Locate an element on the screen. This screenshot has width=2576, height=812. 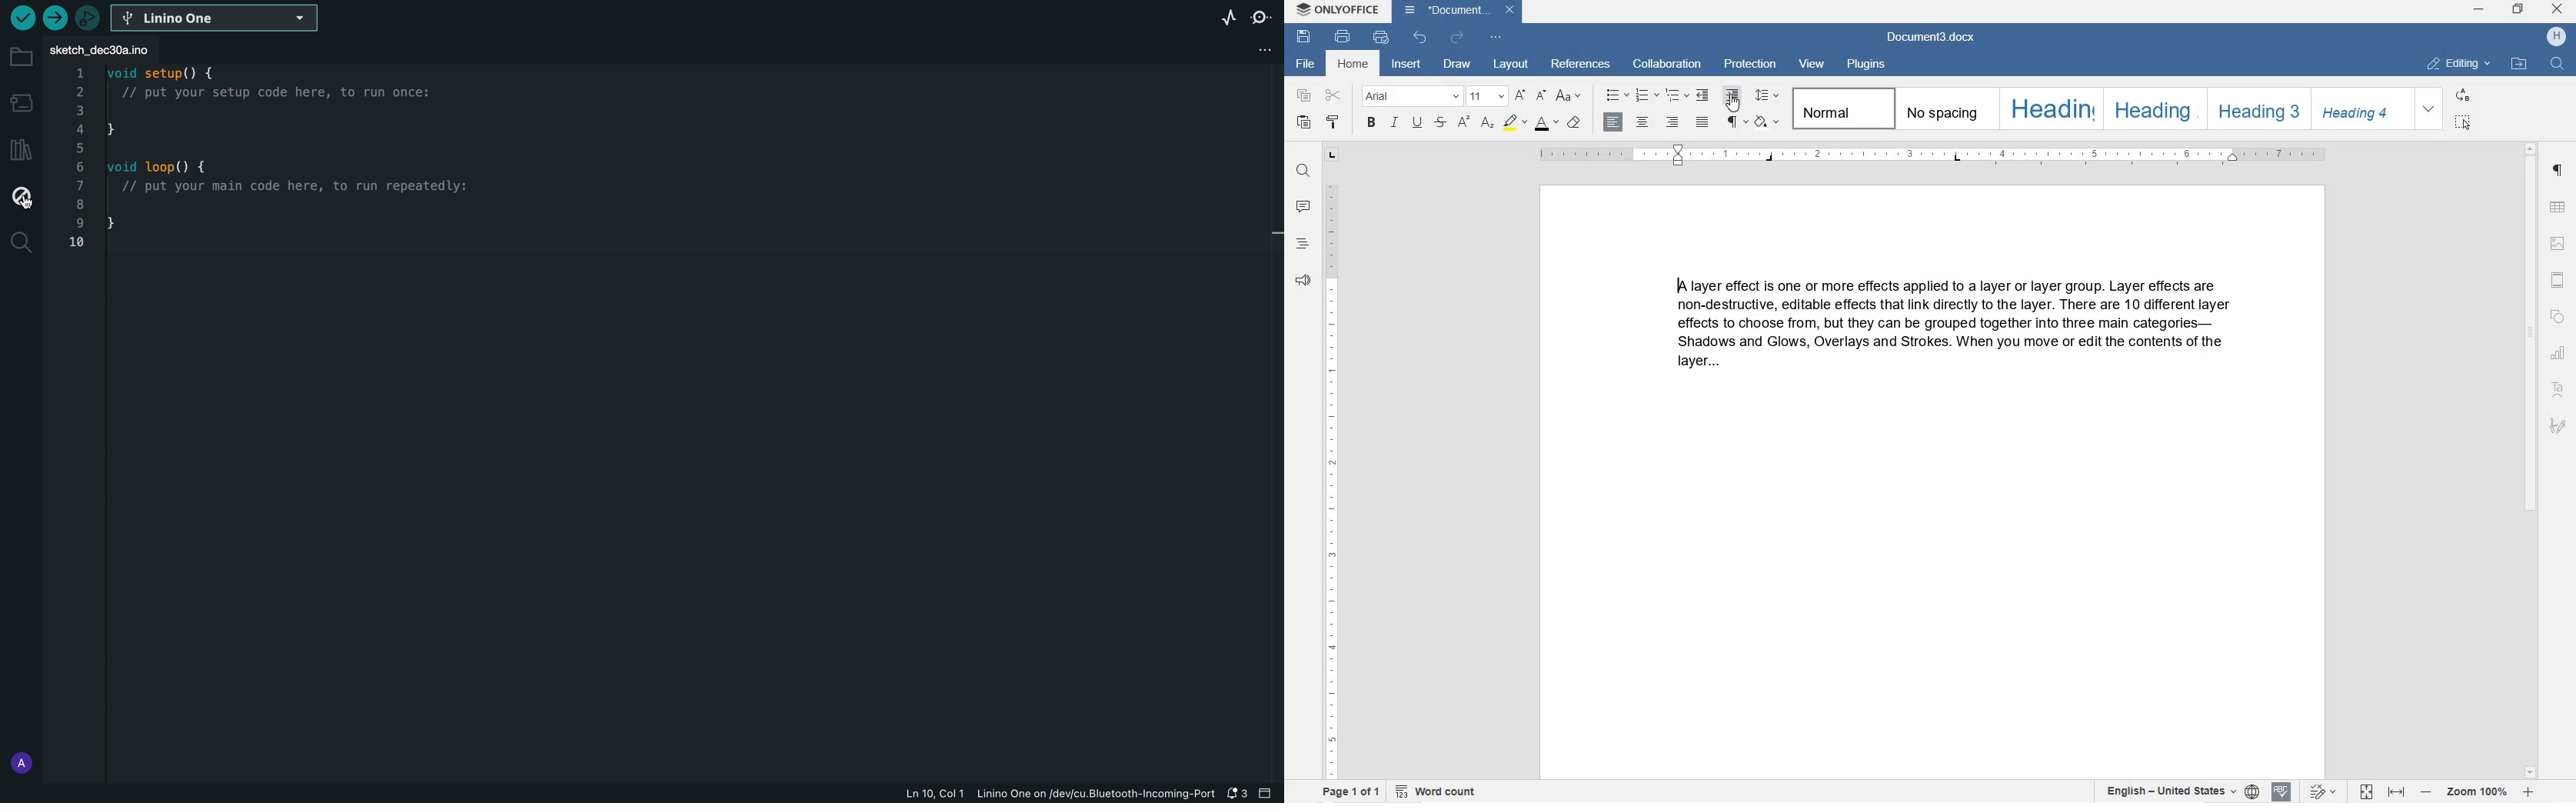
FEEDBACK & SUPPORT is located at coordinates (1303, 282).